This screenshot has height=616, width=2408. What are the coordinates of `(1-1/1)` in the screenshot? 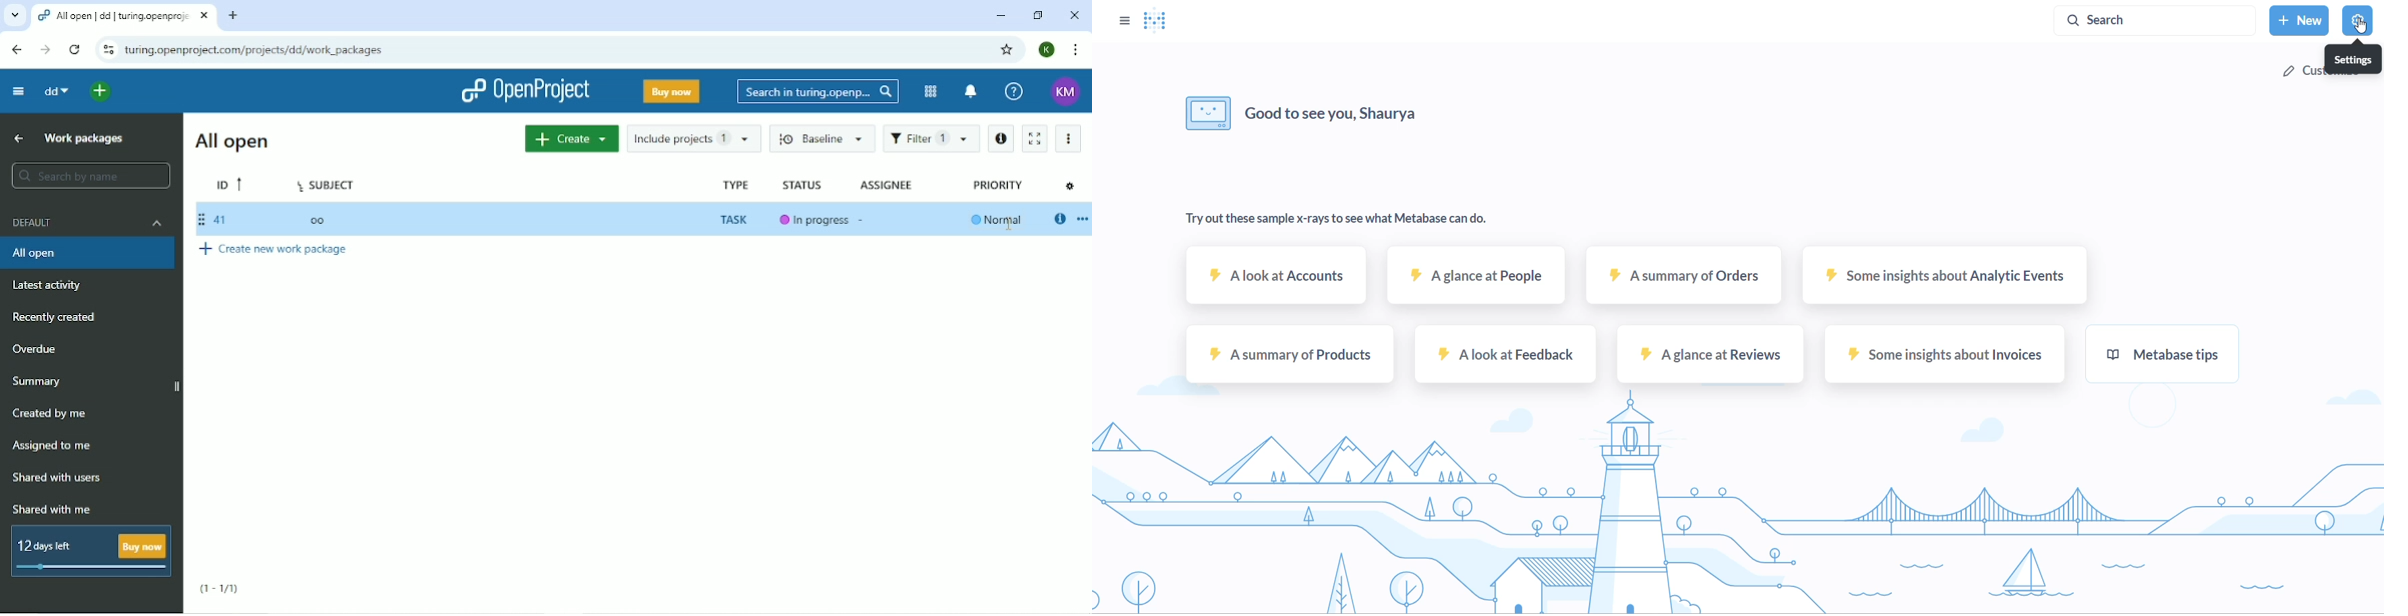 It's located at (222, 590).